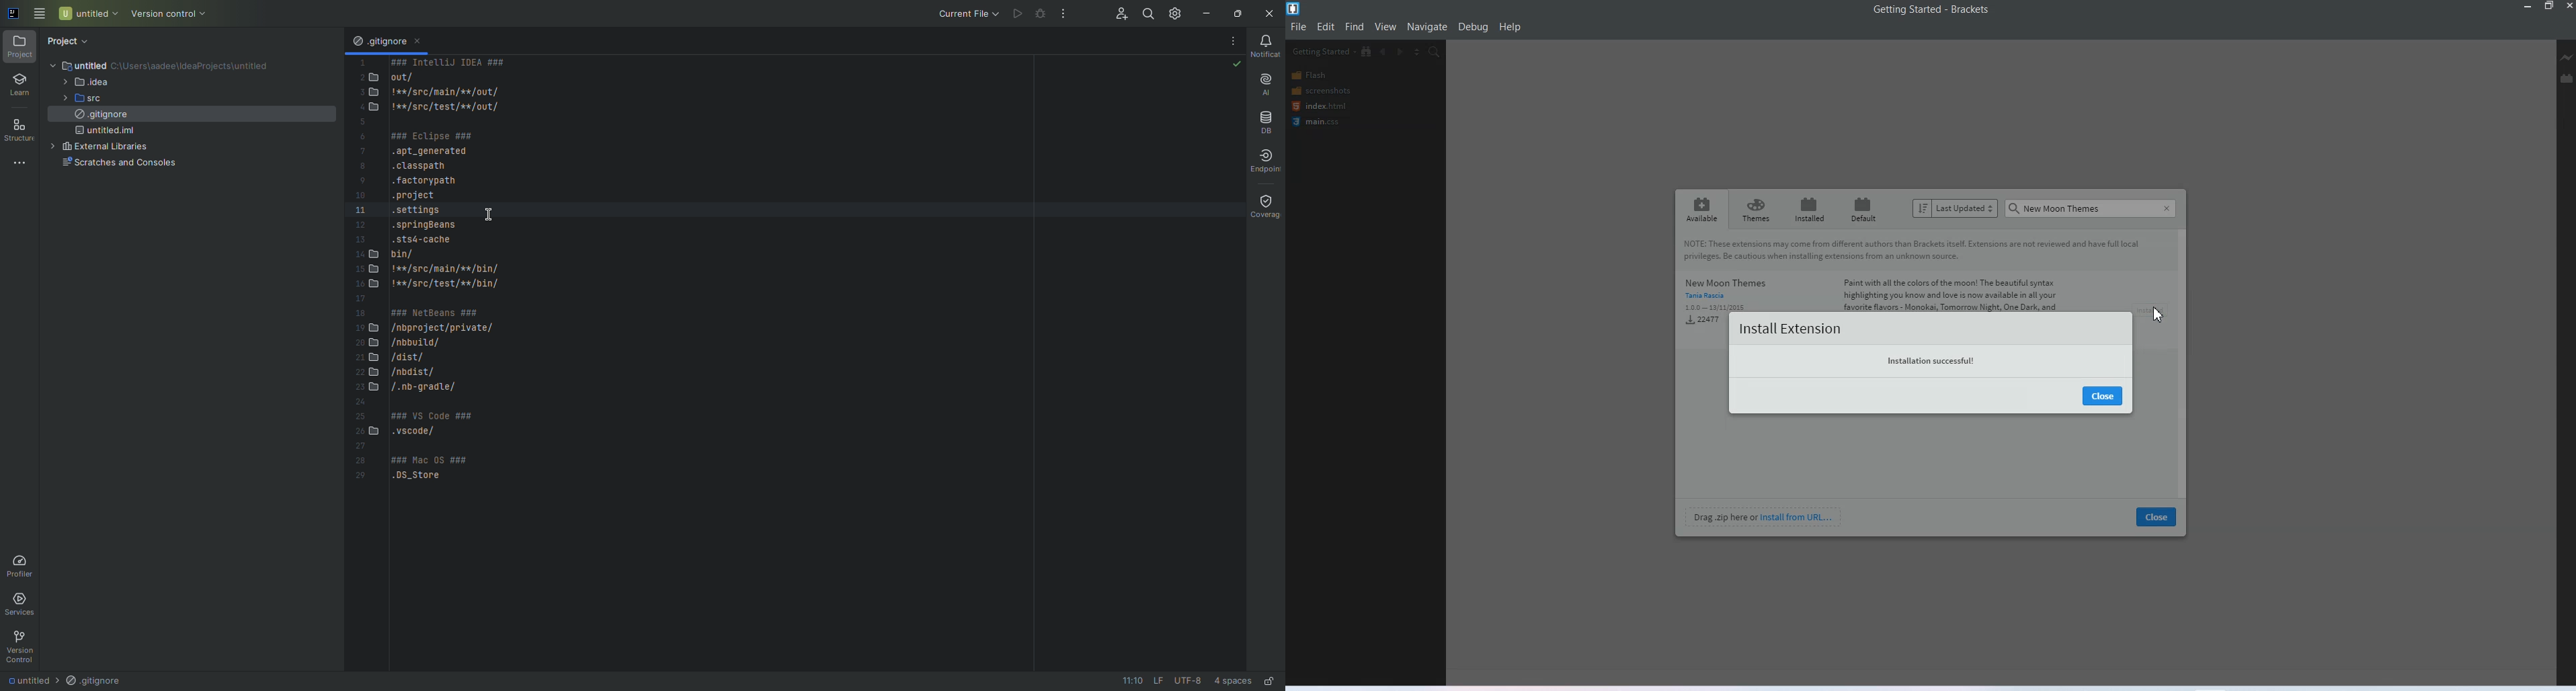 The image size is (2576, 700). Describe the element at coordinates (494, 215) in the screenshot. I see `I-beam cursor` at that location.